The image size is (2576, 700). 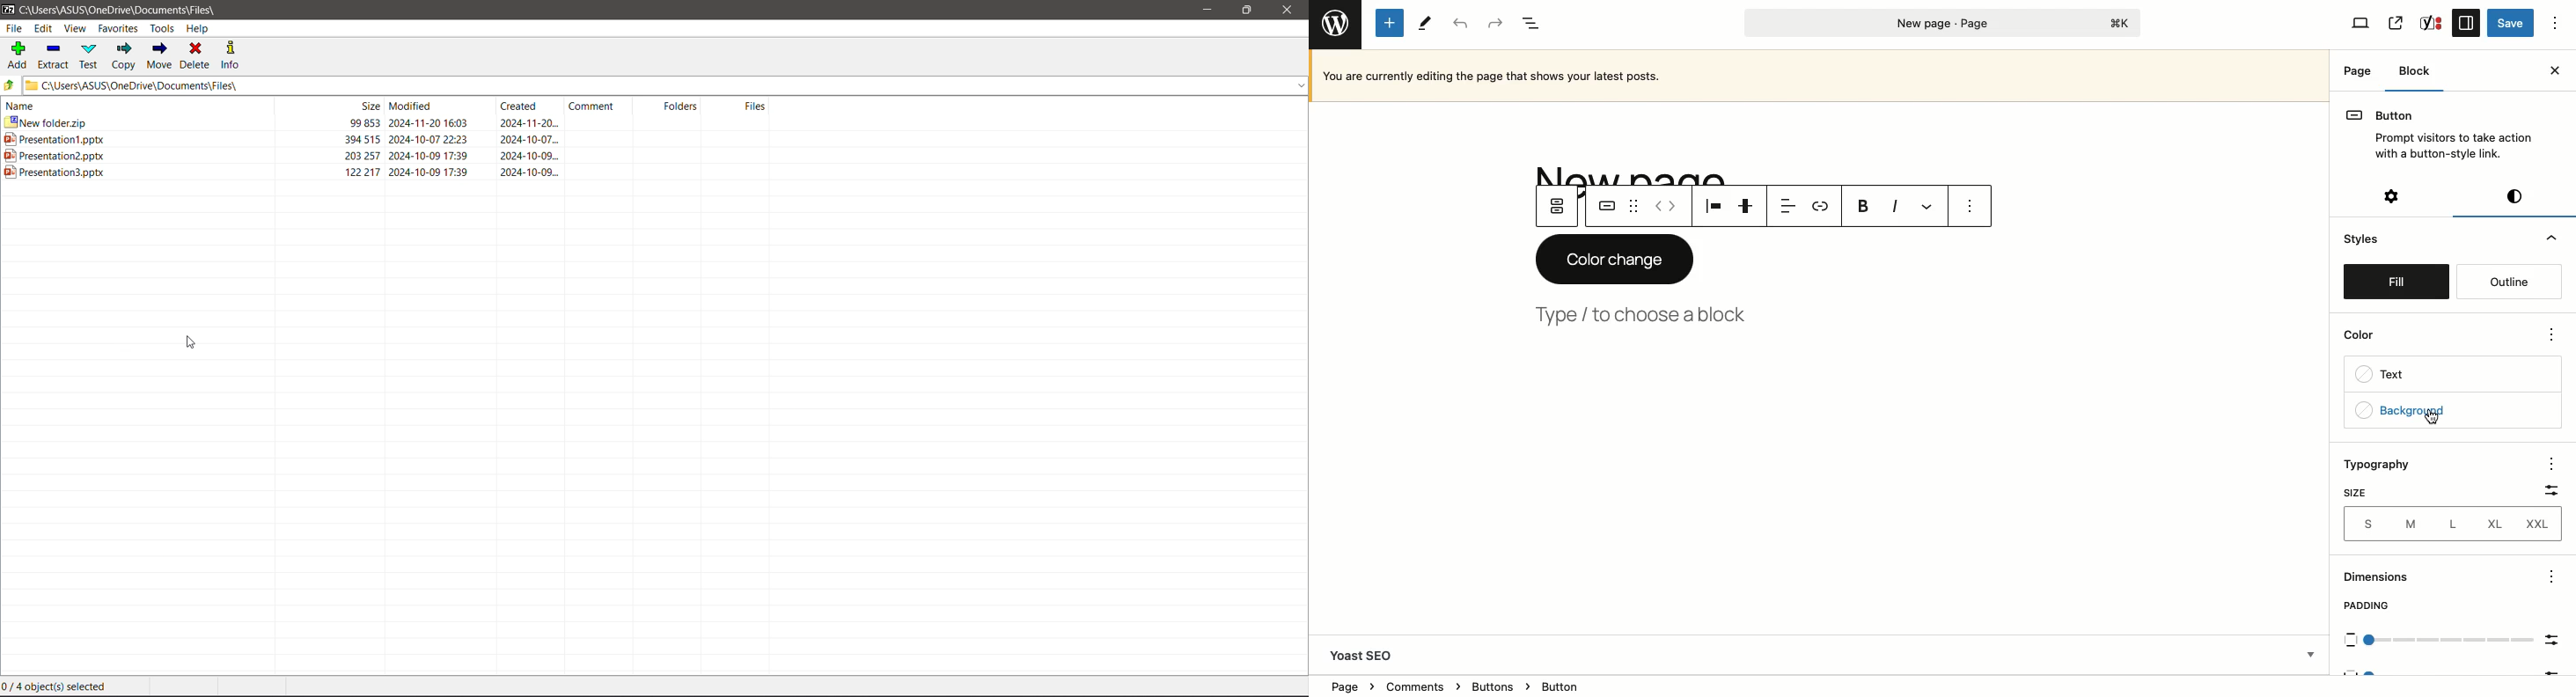 I want to click on ppt 1, so click(x=387, y=138).